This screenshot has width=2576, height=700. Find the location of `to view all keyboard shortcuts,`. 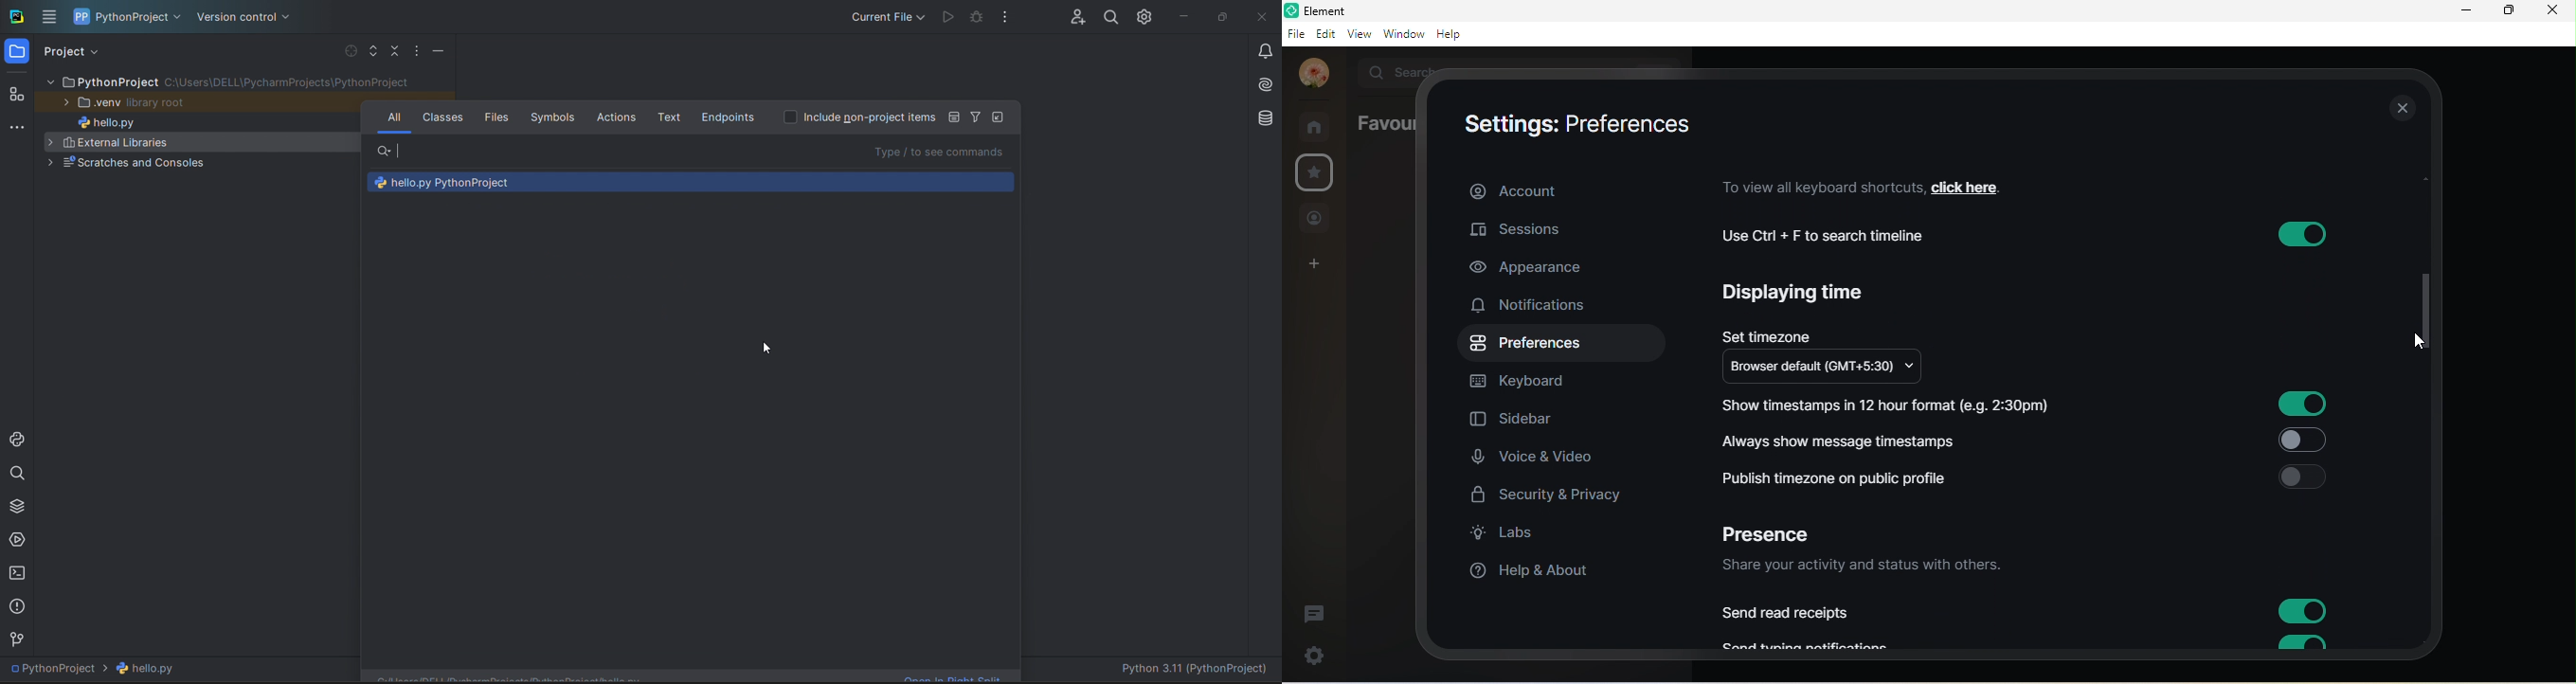

to view all keyboard shortcuts, is located at coordinates (1819, 187).